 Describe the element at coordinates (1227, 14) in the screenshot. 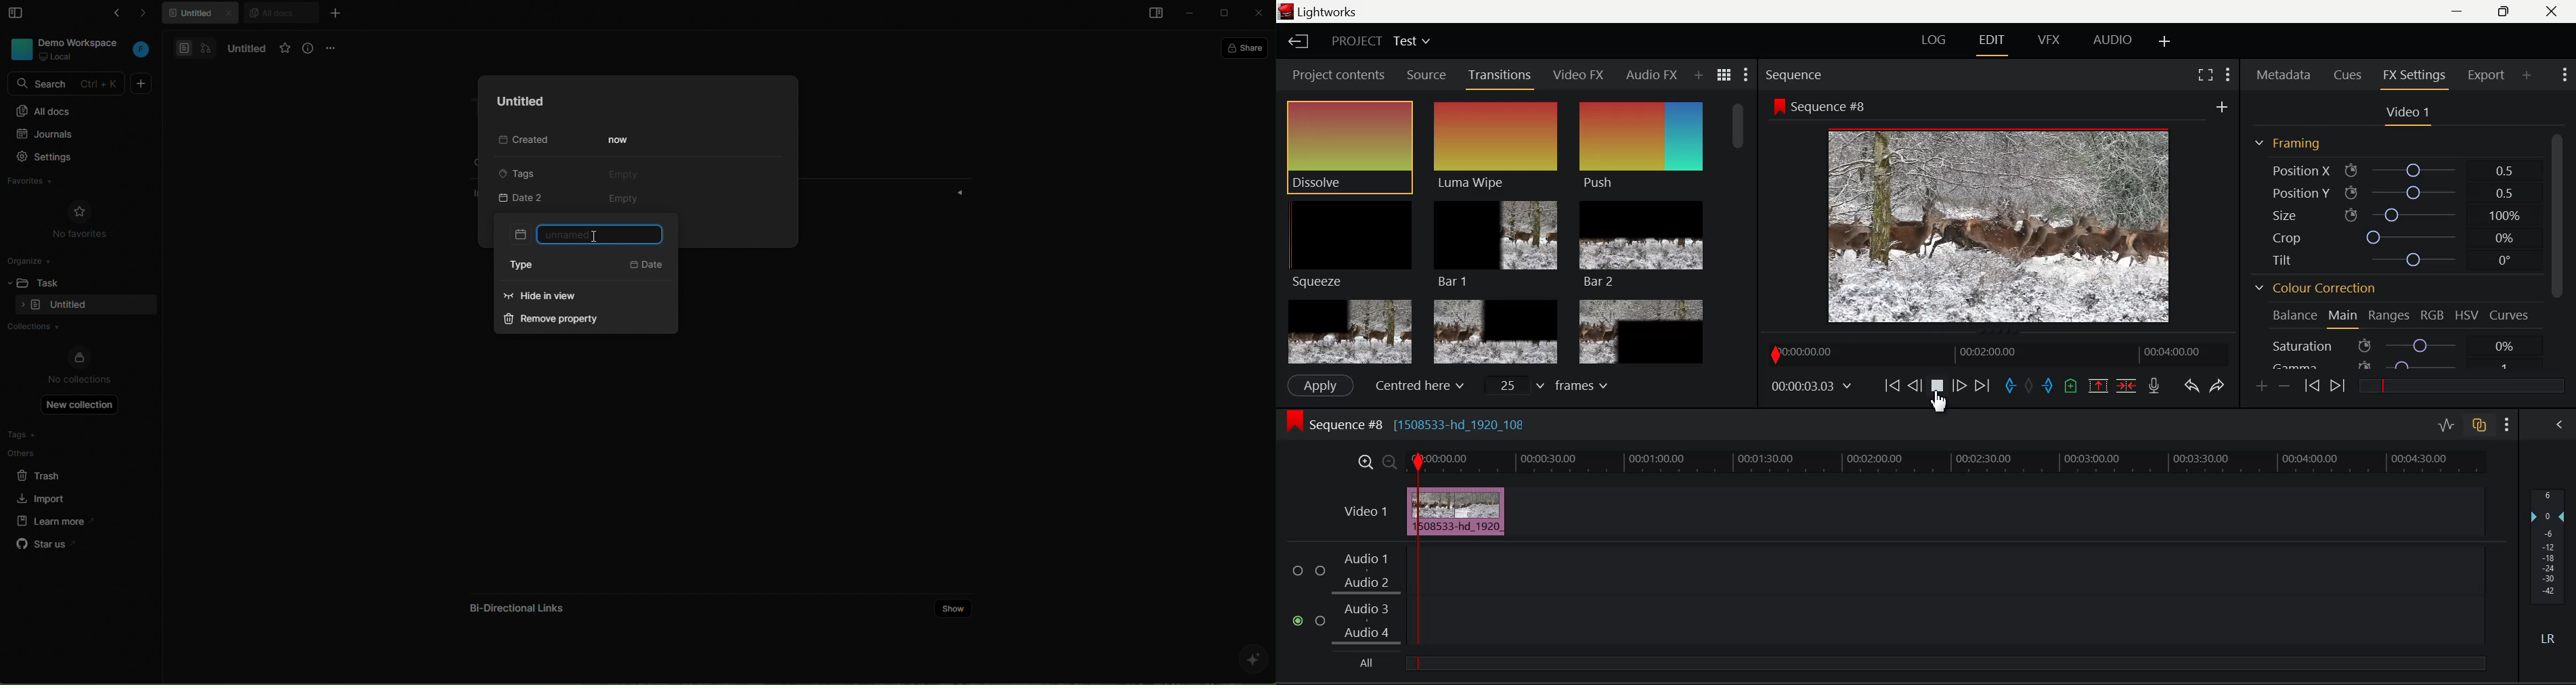

I see `maximize` at that location.